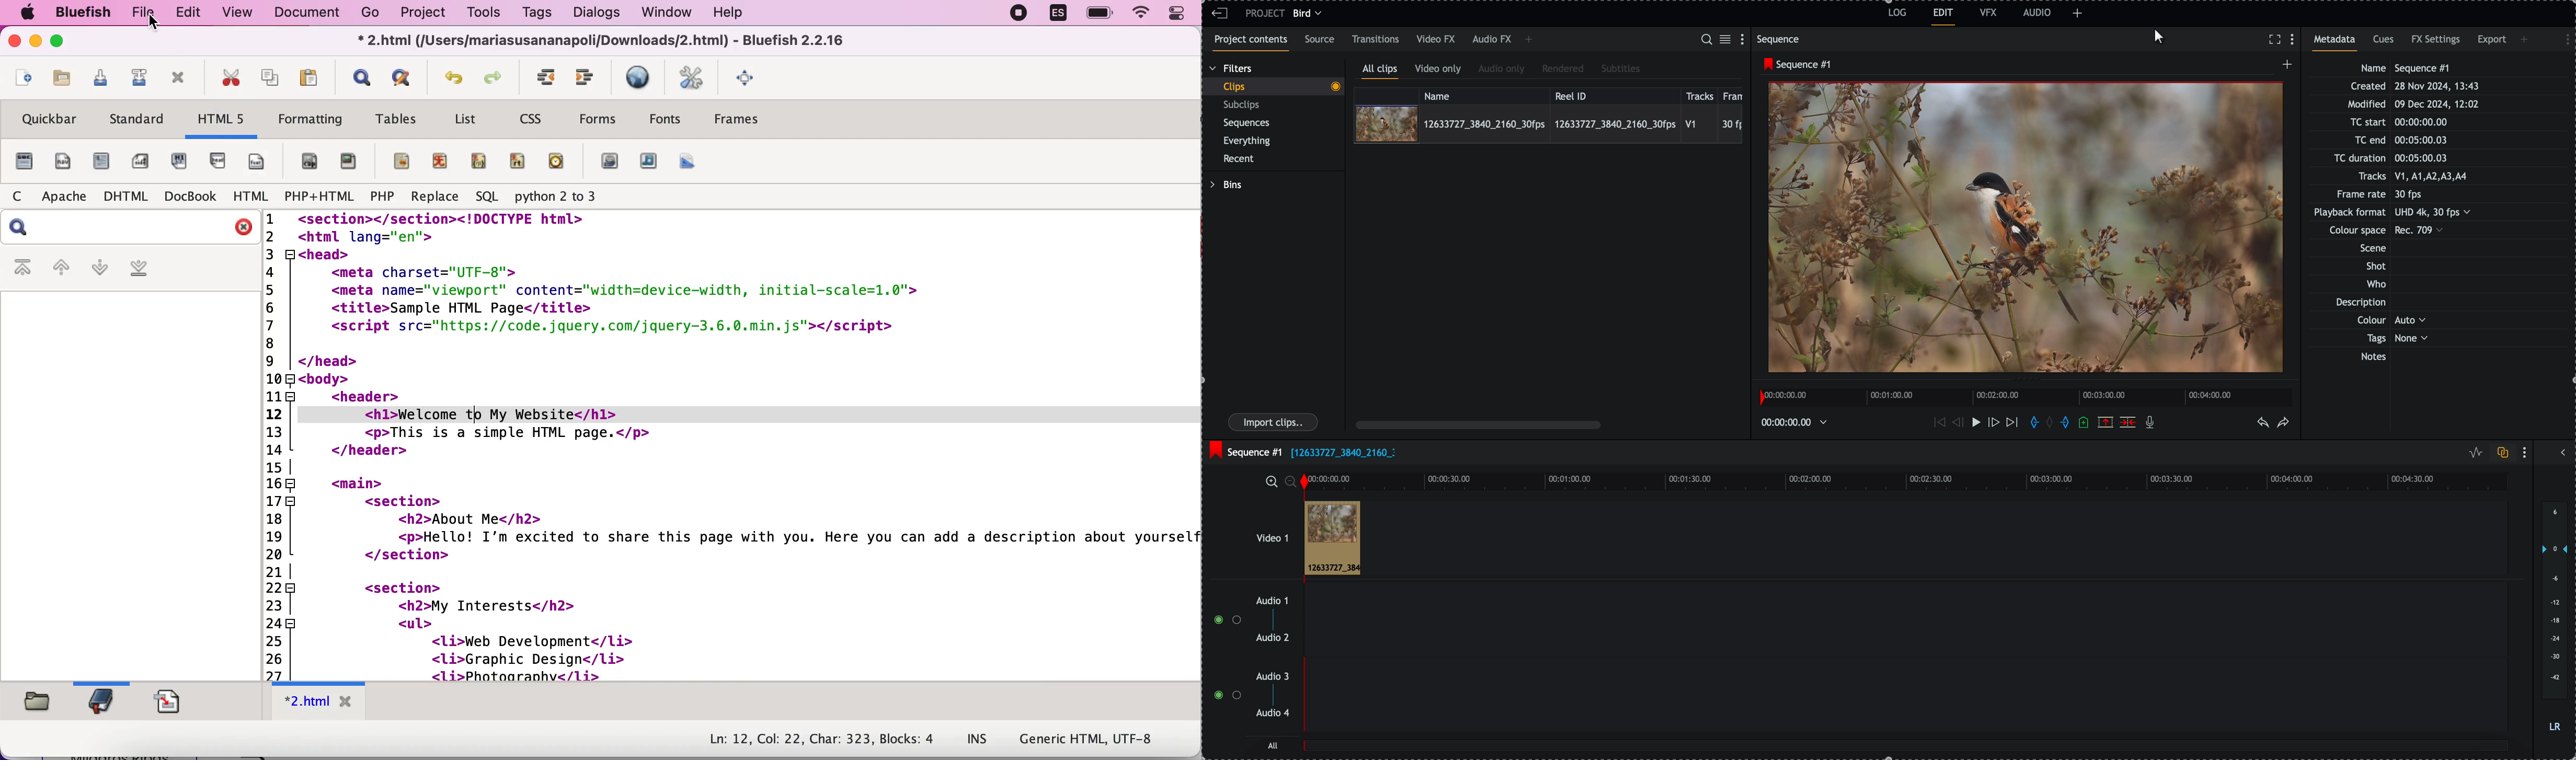 The height and width of the screenshot is (784, 2576). Describe the element at coordinates (37, 41) in the screenshot. I see `minimize` at that location.